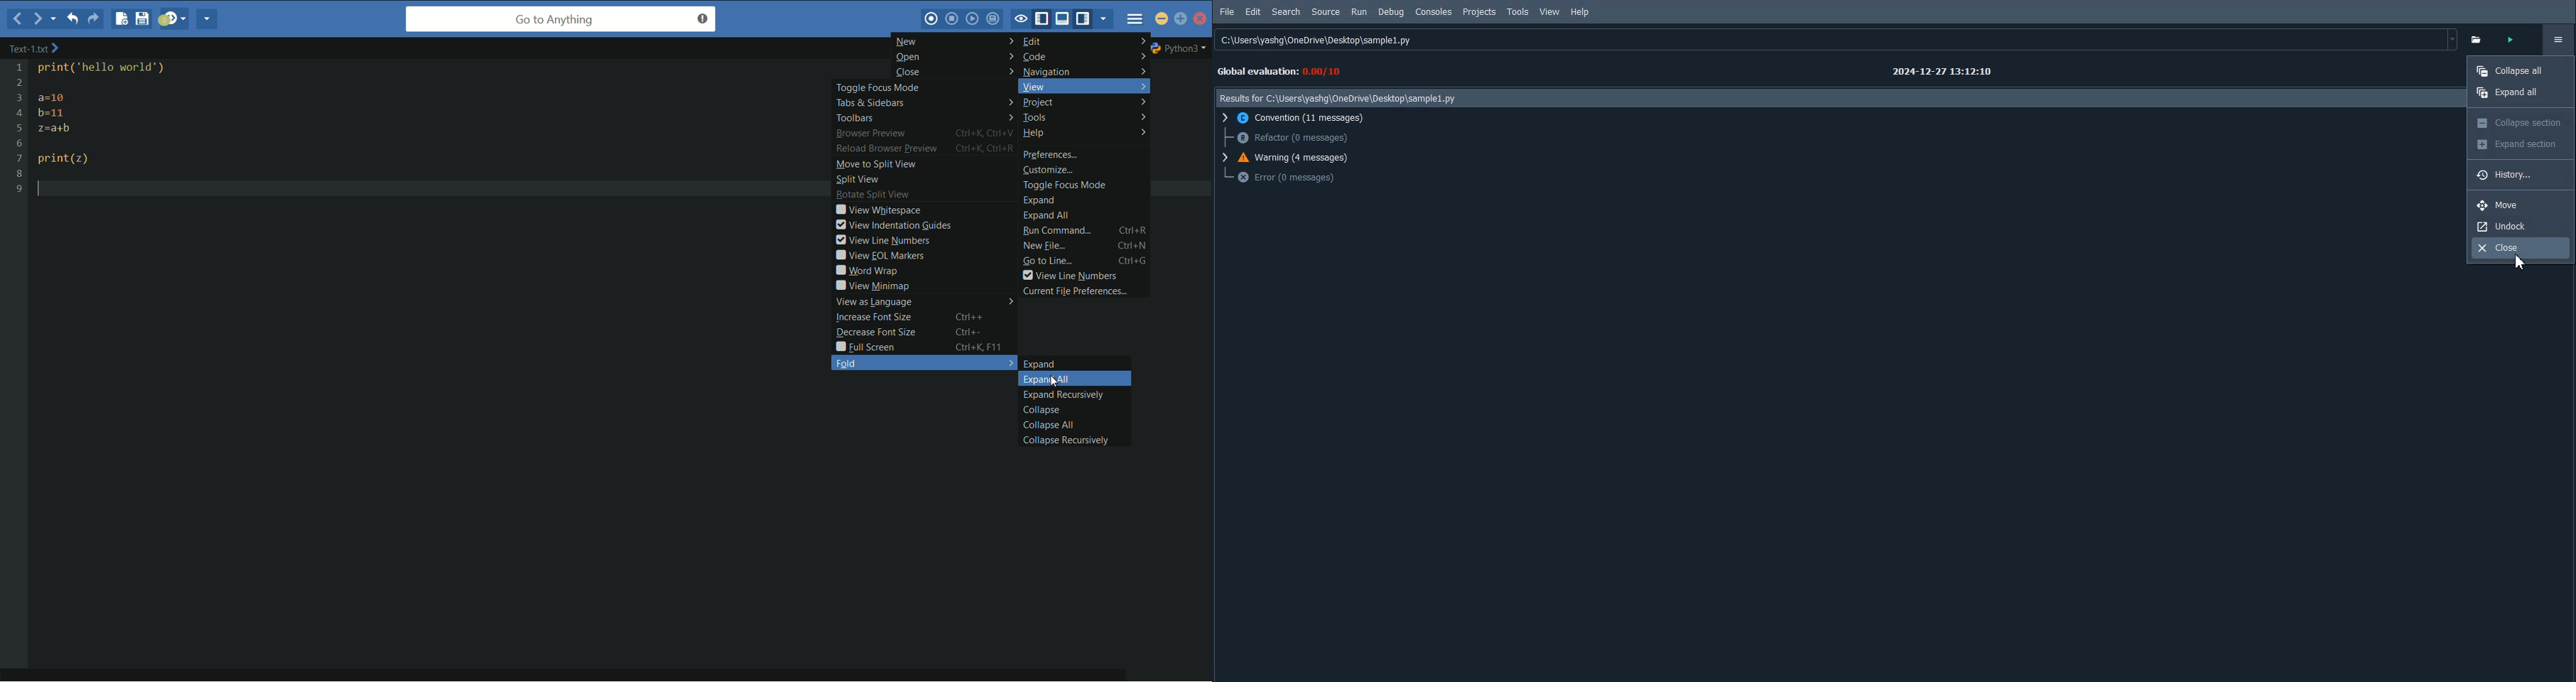 The image size is (2576, 700). I want to click on Help, so click(1580, 13).